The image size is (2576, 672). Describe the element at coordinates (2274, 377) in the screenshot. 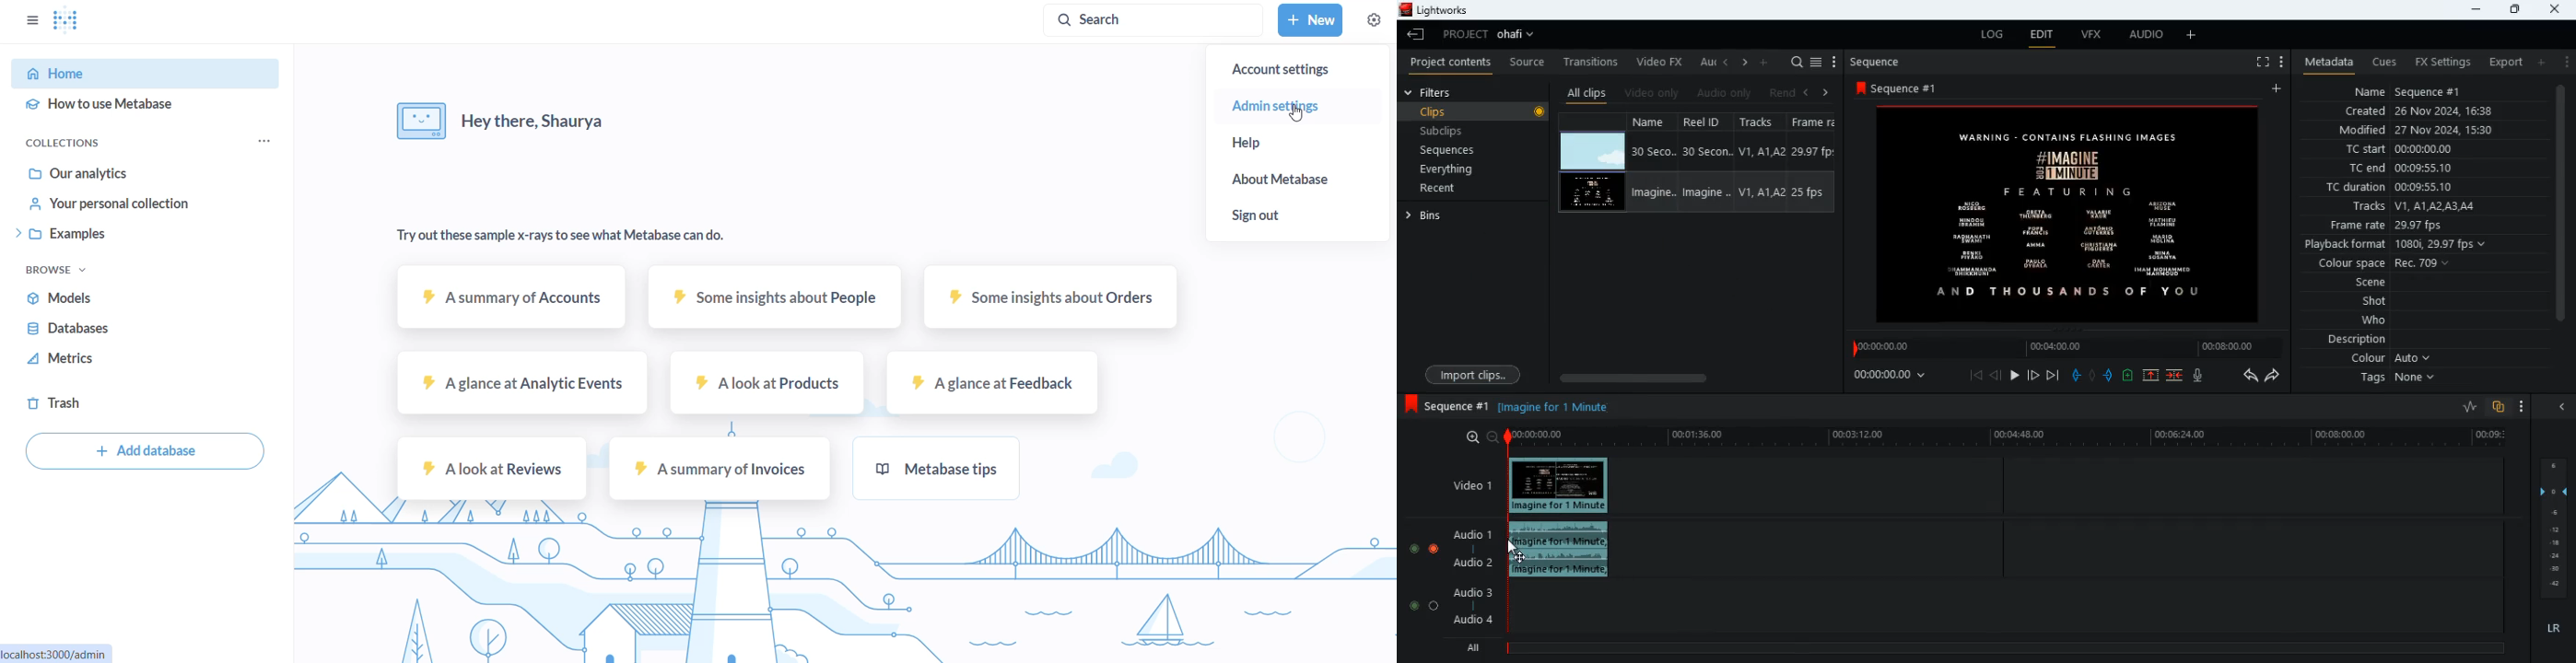

I see `forward` at that location.